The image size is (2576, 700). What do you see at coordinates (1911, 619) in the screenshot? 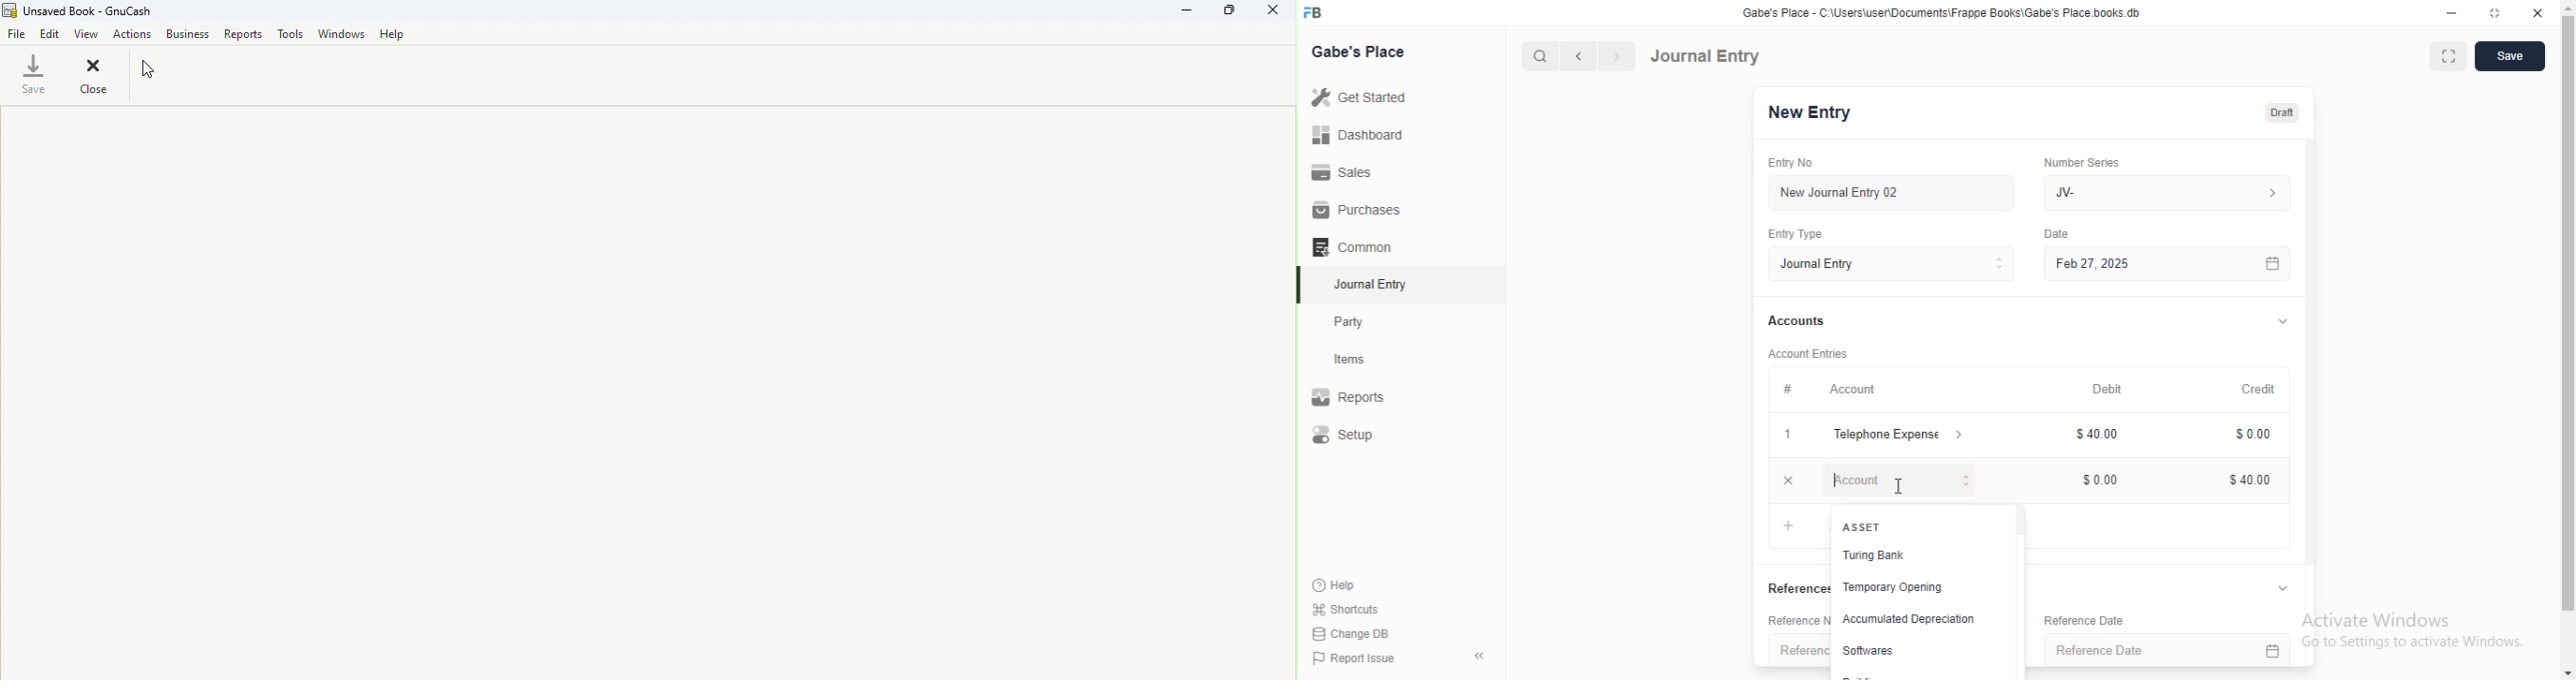
I see `Accumulated Depreciation` at bounding box center [1911, 619].